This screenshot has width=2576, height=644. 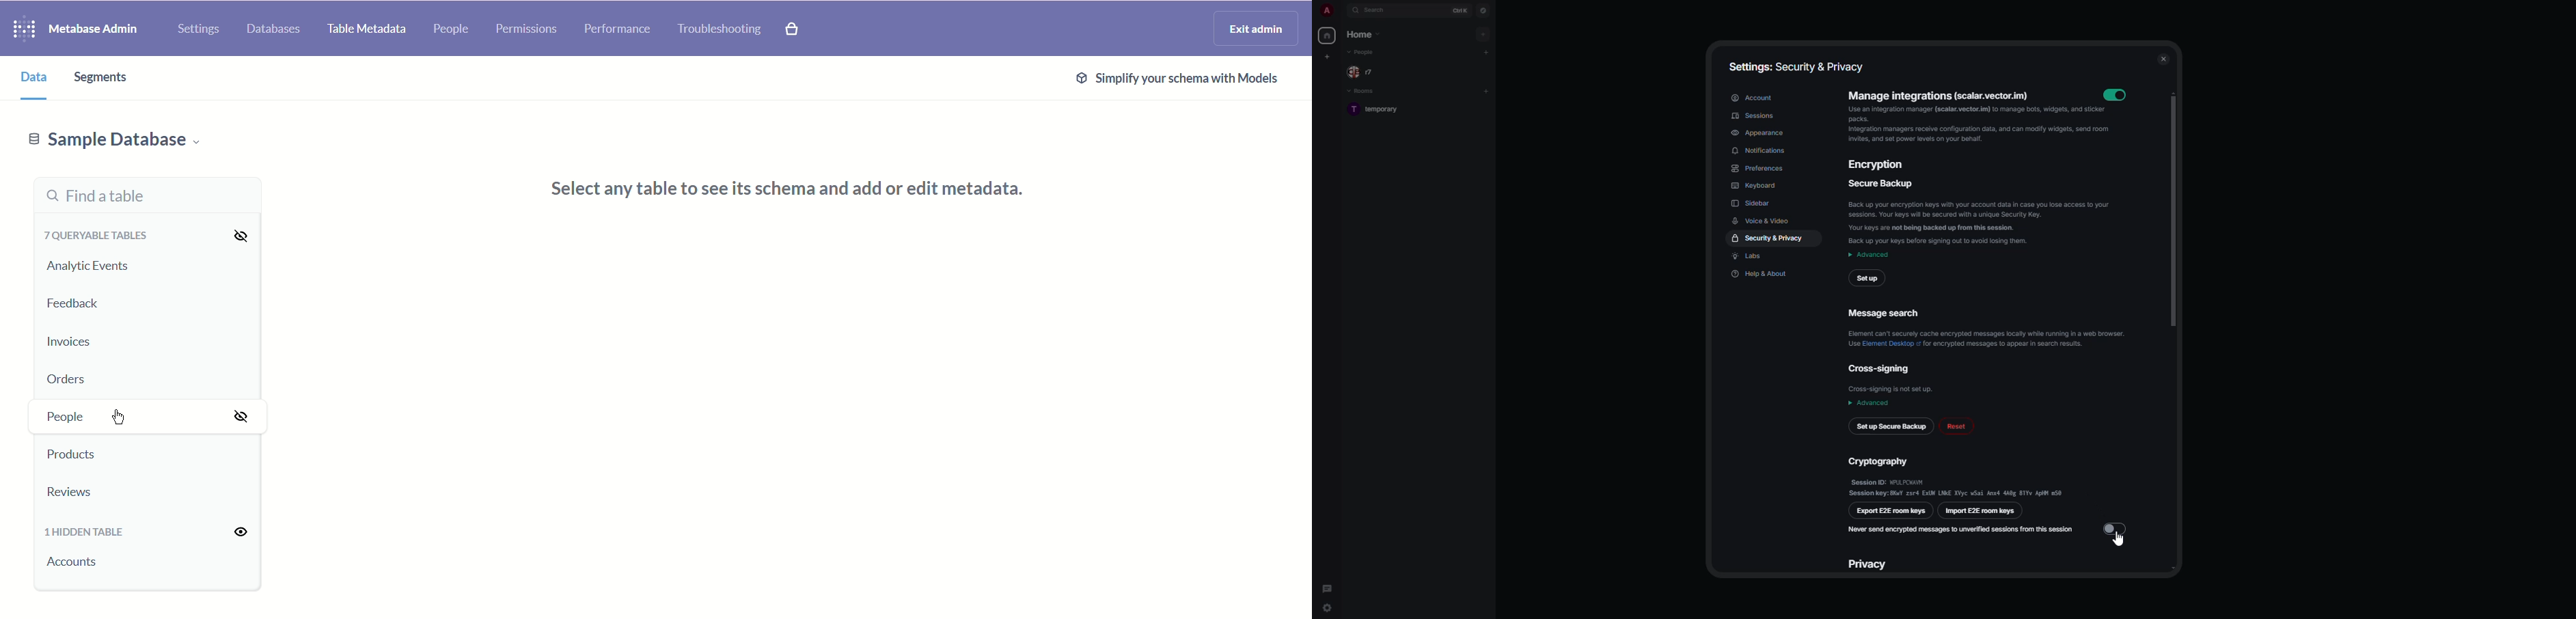 I want to click on import e2e room keys, so click(x=1982, y=511).